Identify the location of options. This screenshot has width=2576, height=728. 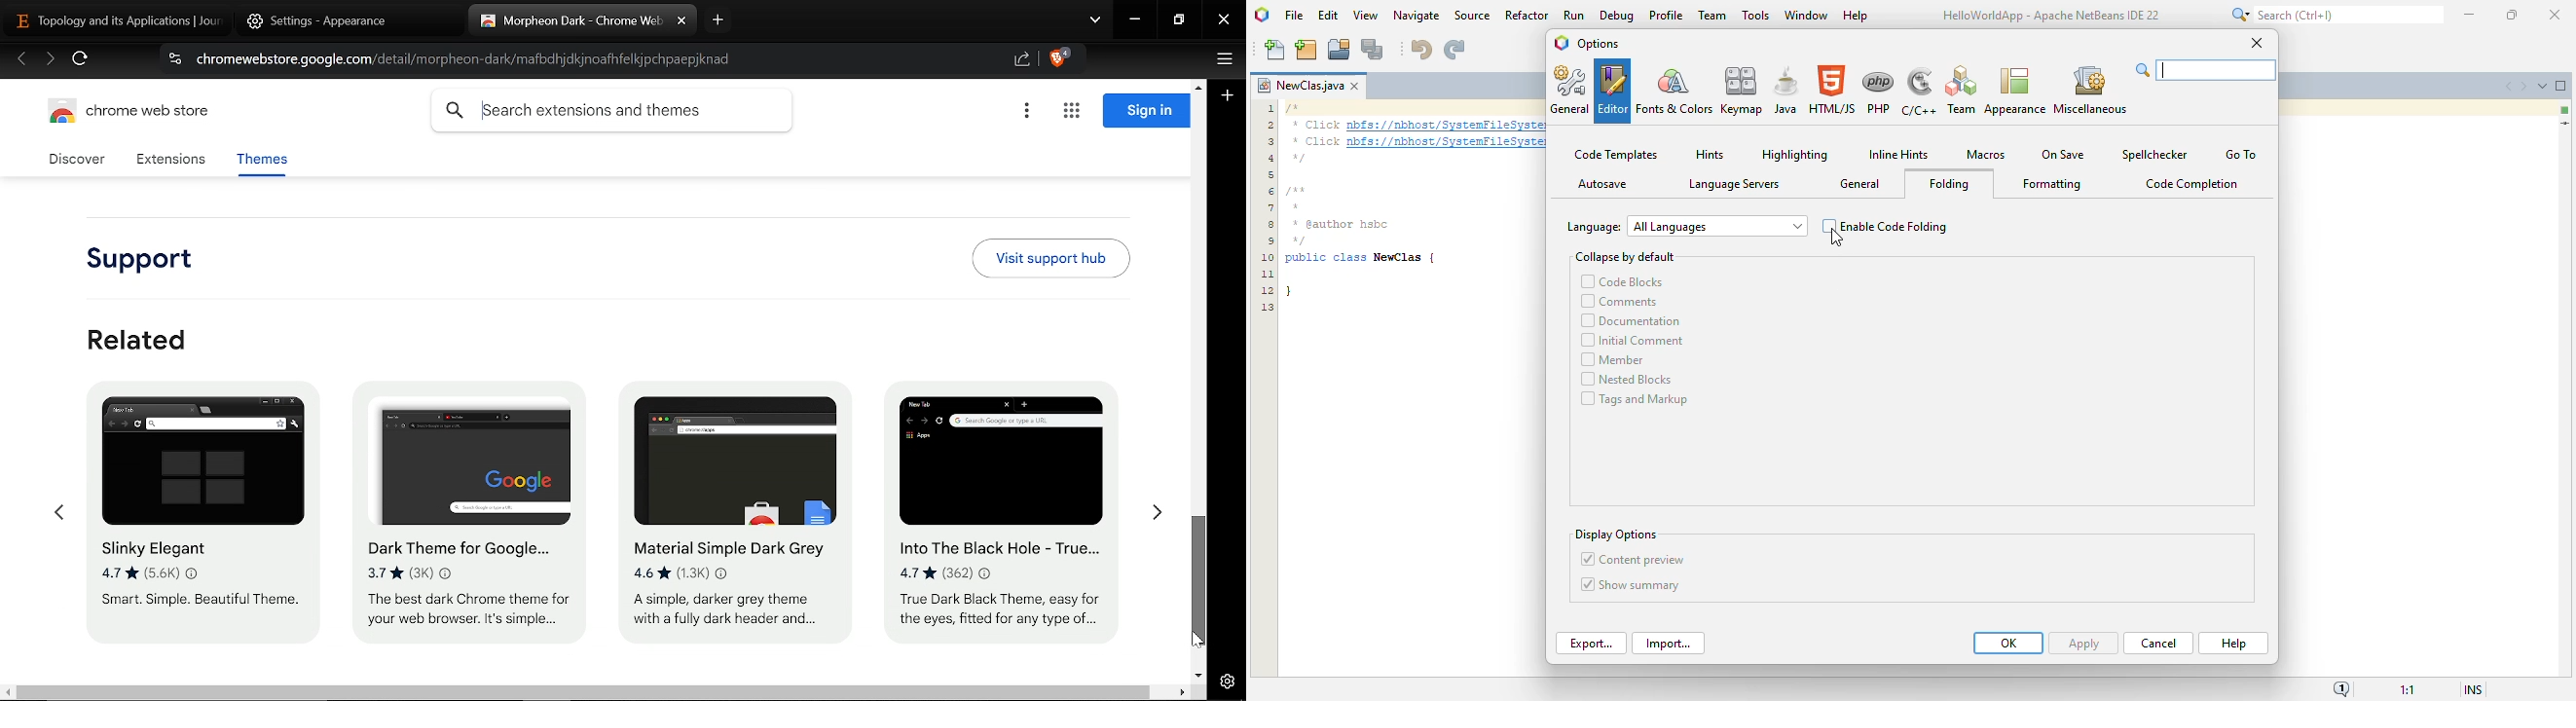
(1599, 44).